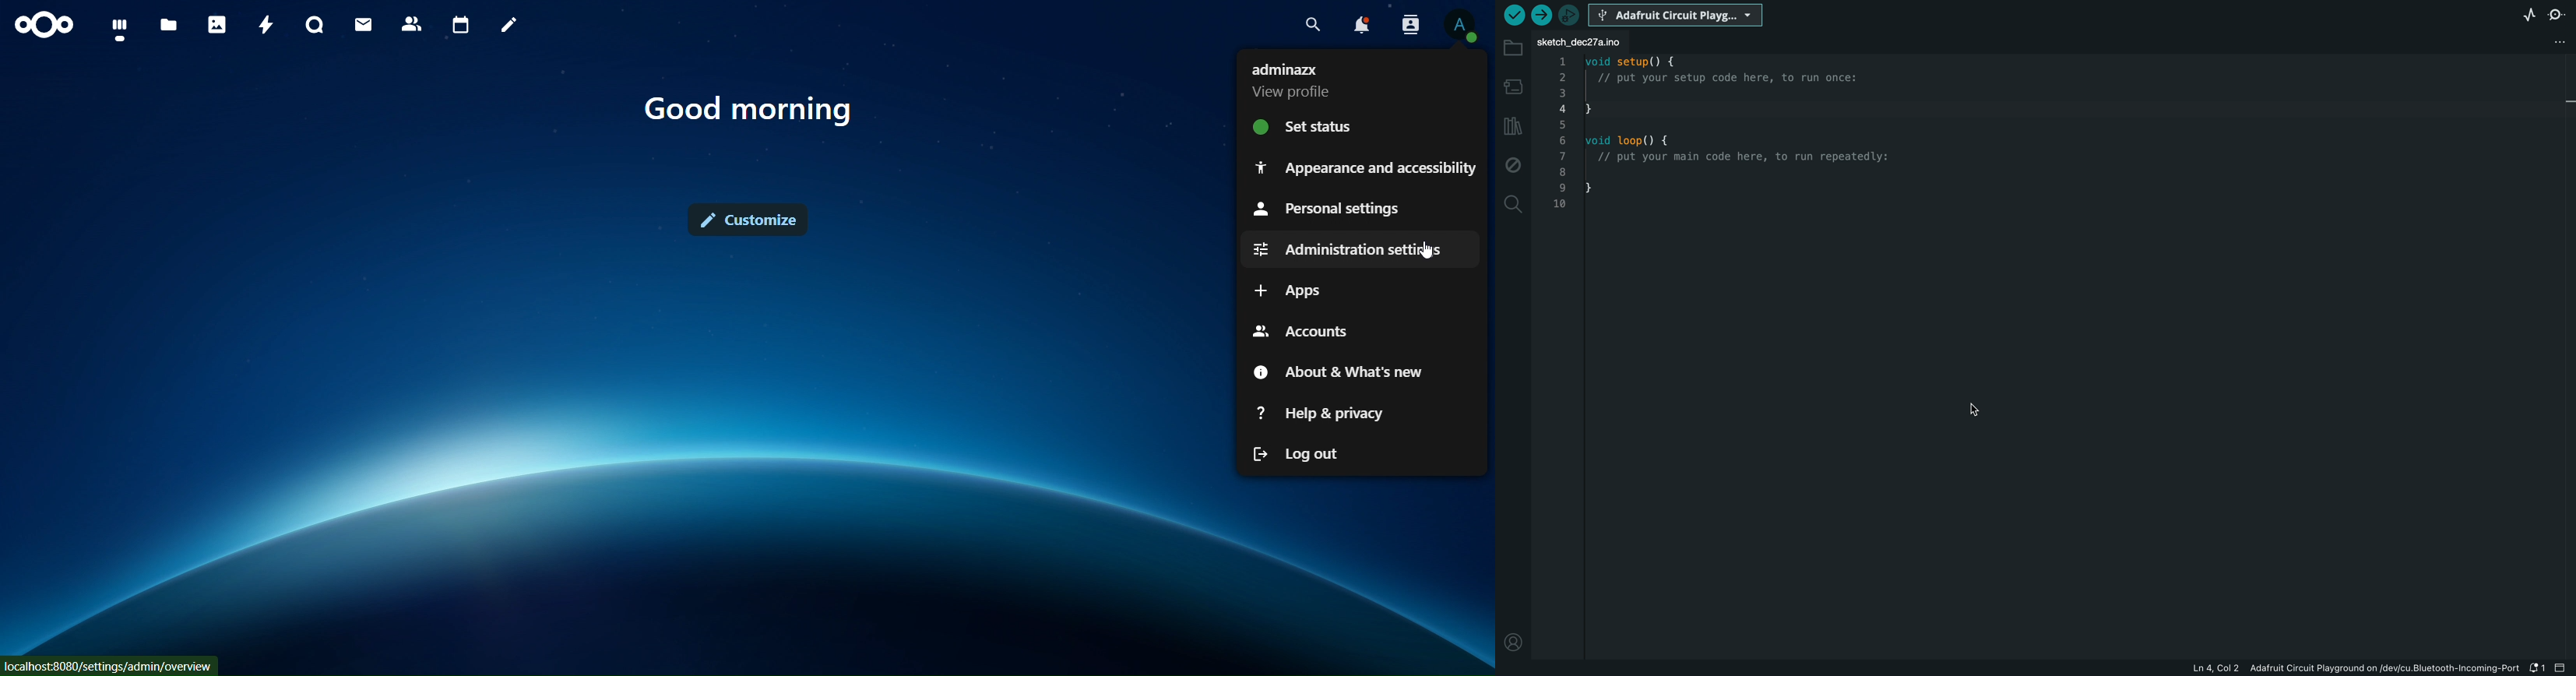 This screenshot has width=2576, height=700. What do you see at coordinates (1308, 126) in the screenshot?
I see `set status` at bounding box center [1308, 126].